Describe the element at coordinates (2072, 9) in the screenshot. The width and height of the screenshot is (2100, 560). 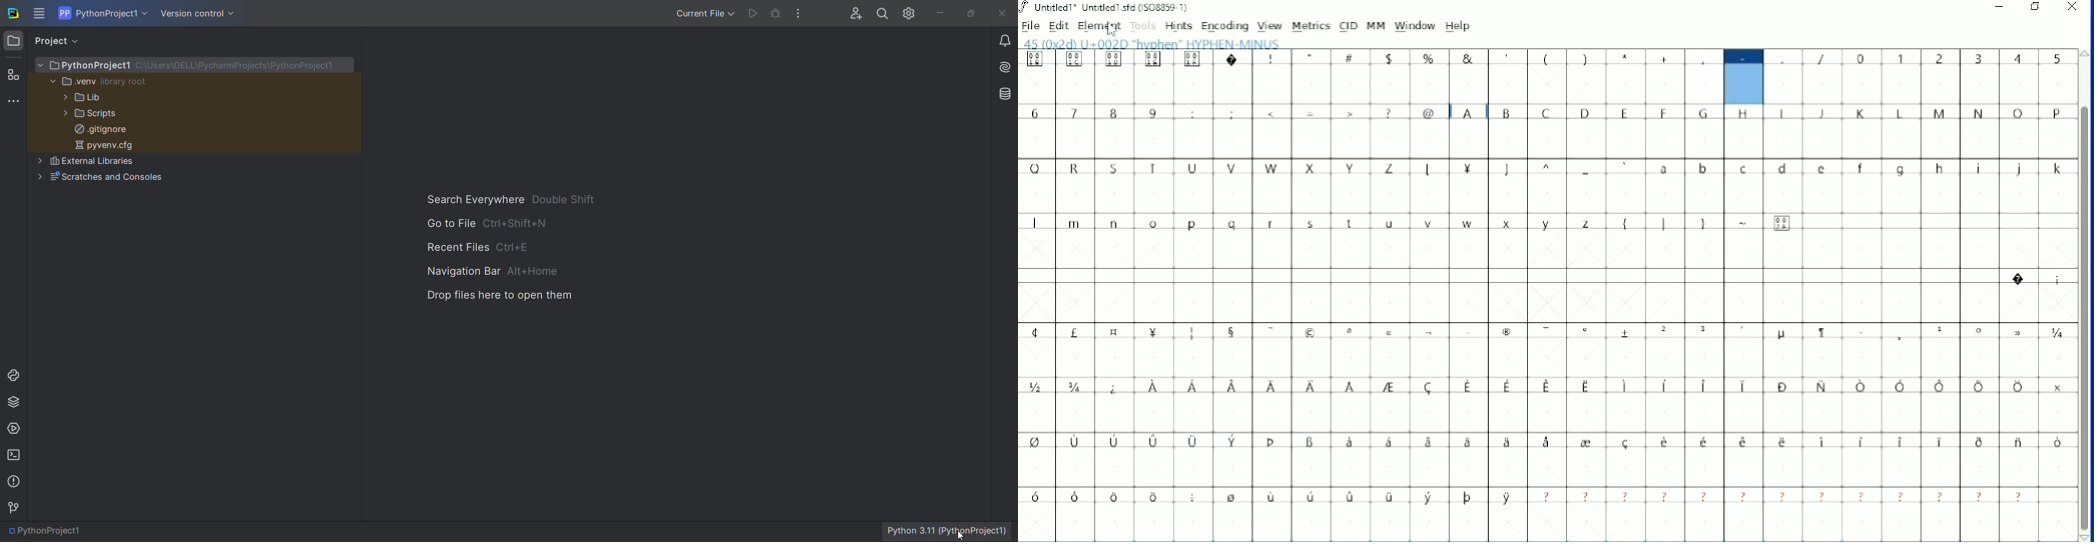
I see `Close` at that location.